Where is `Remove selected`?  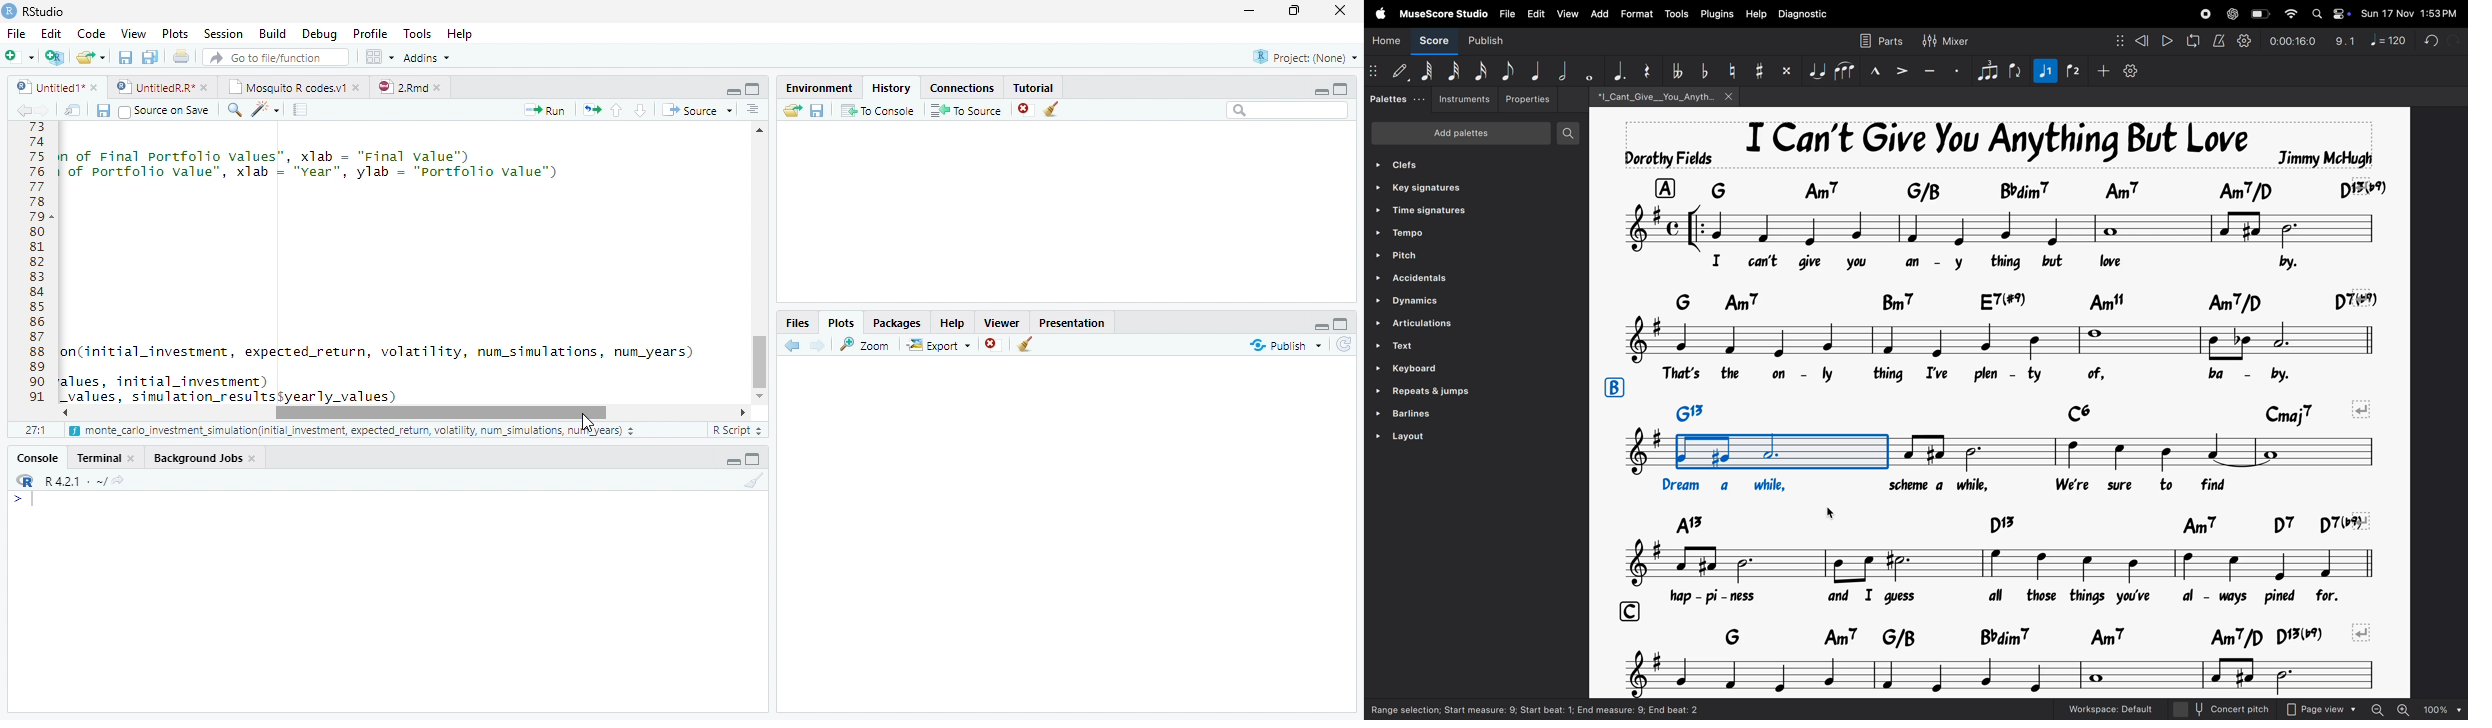 Remove selected is located at coordinates (995, 345).